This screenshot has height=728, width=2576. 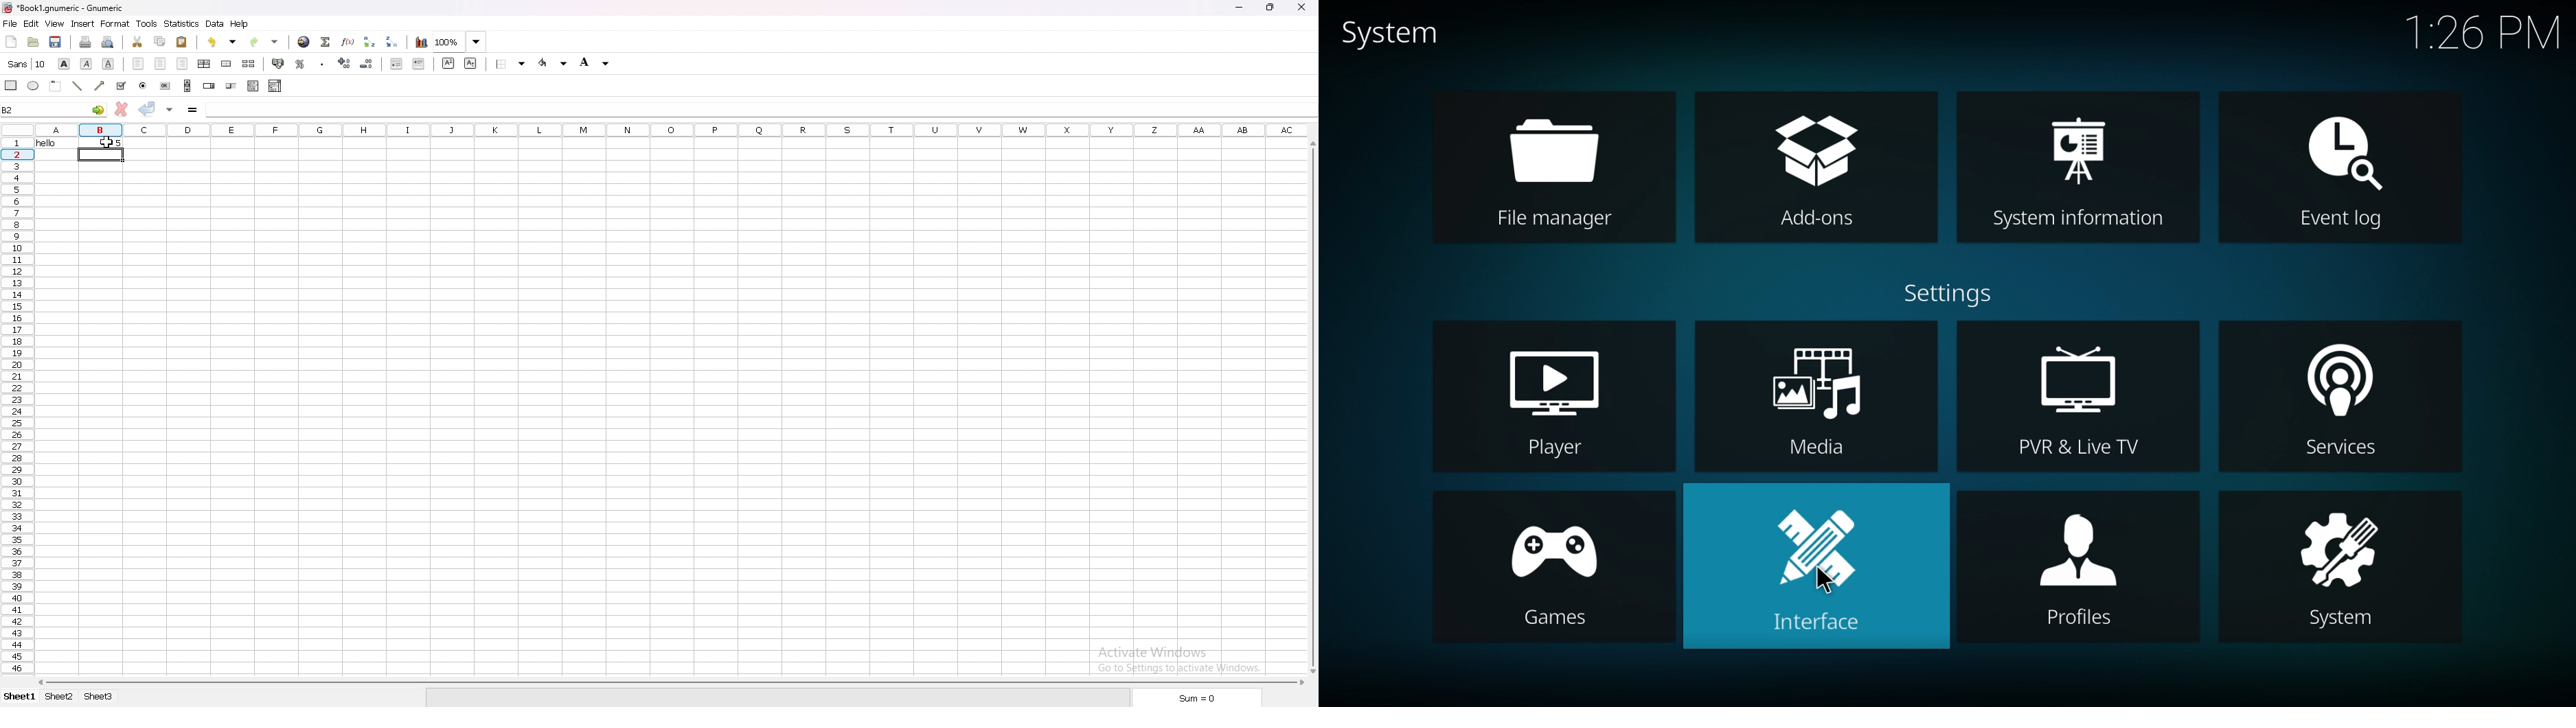 I want to click on subscript, so click(x=471, y=63).